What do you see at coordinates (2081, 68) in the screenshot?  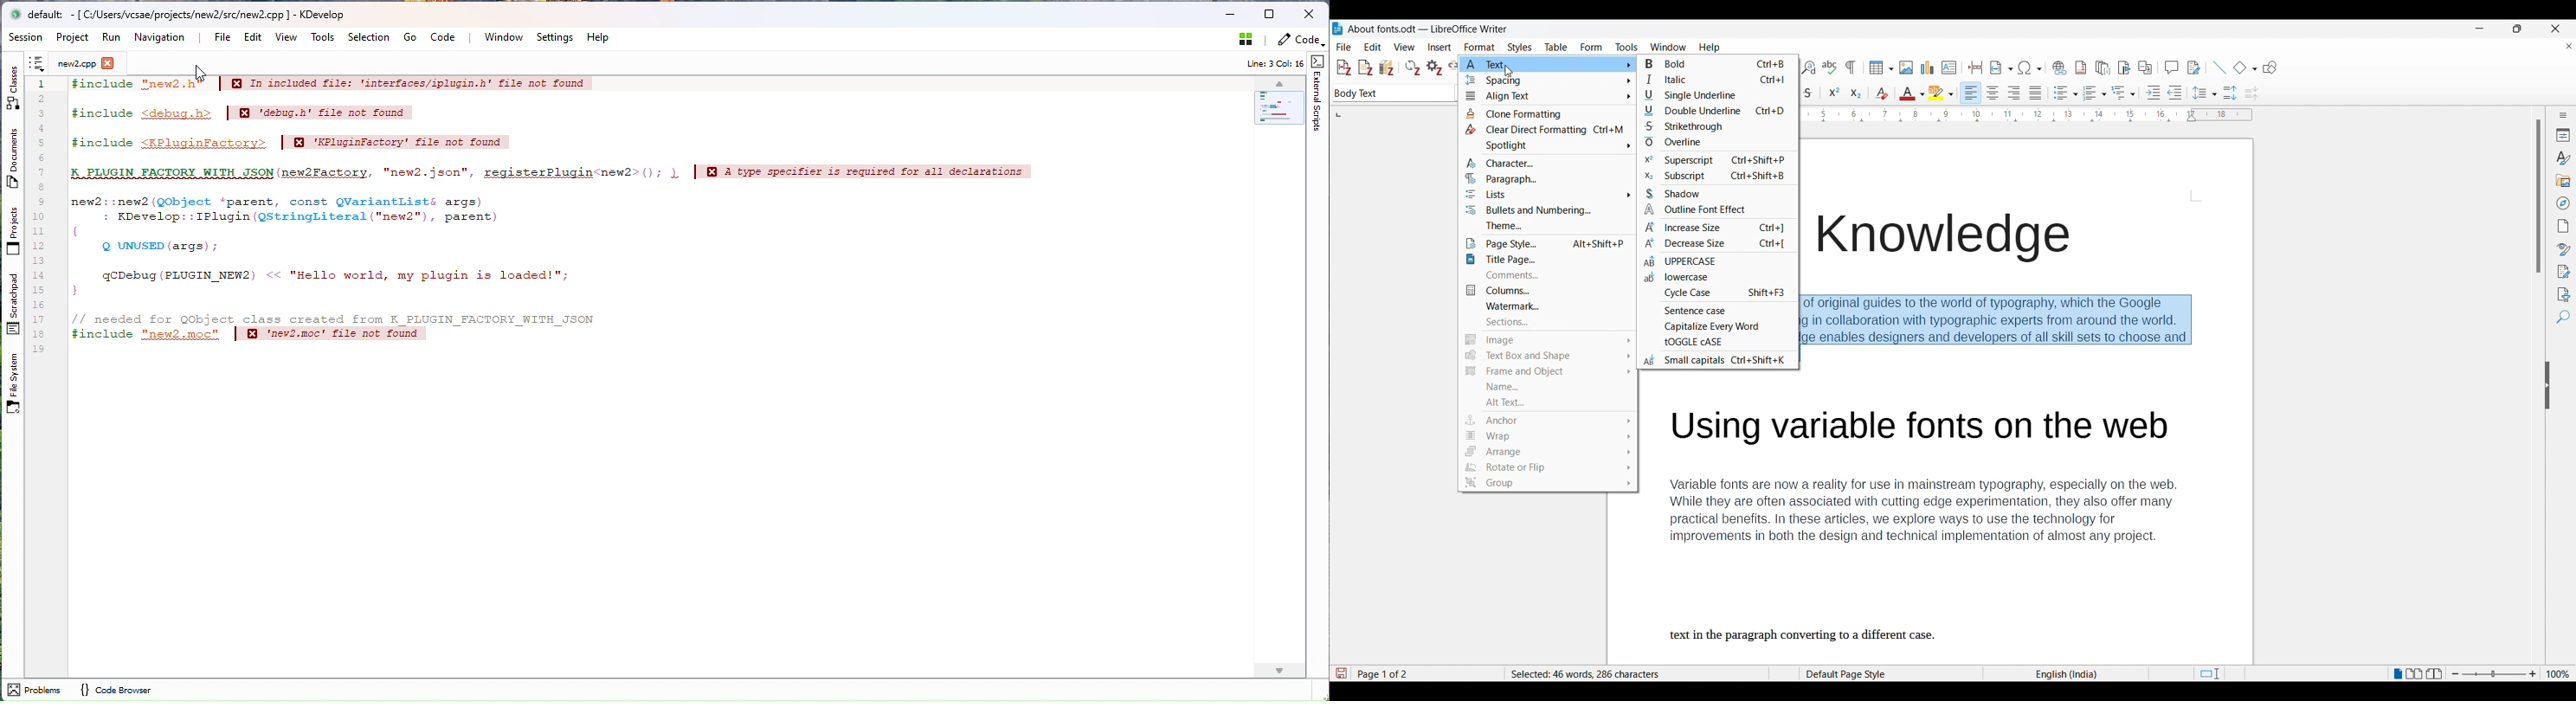 I see `Insert footnote` at bounding box center [2081, 68].